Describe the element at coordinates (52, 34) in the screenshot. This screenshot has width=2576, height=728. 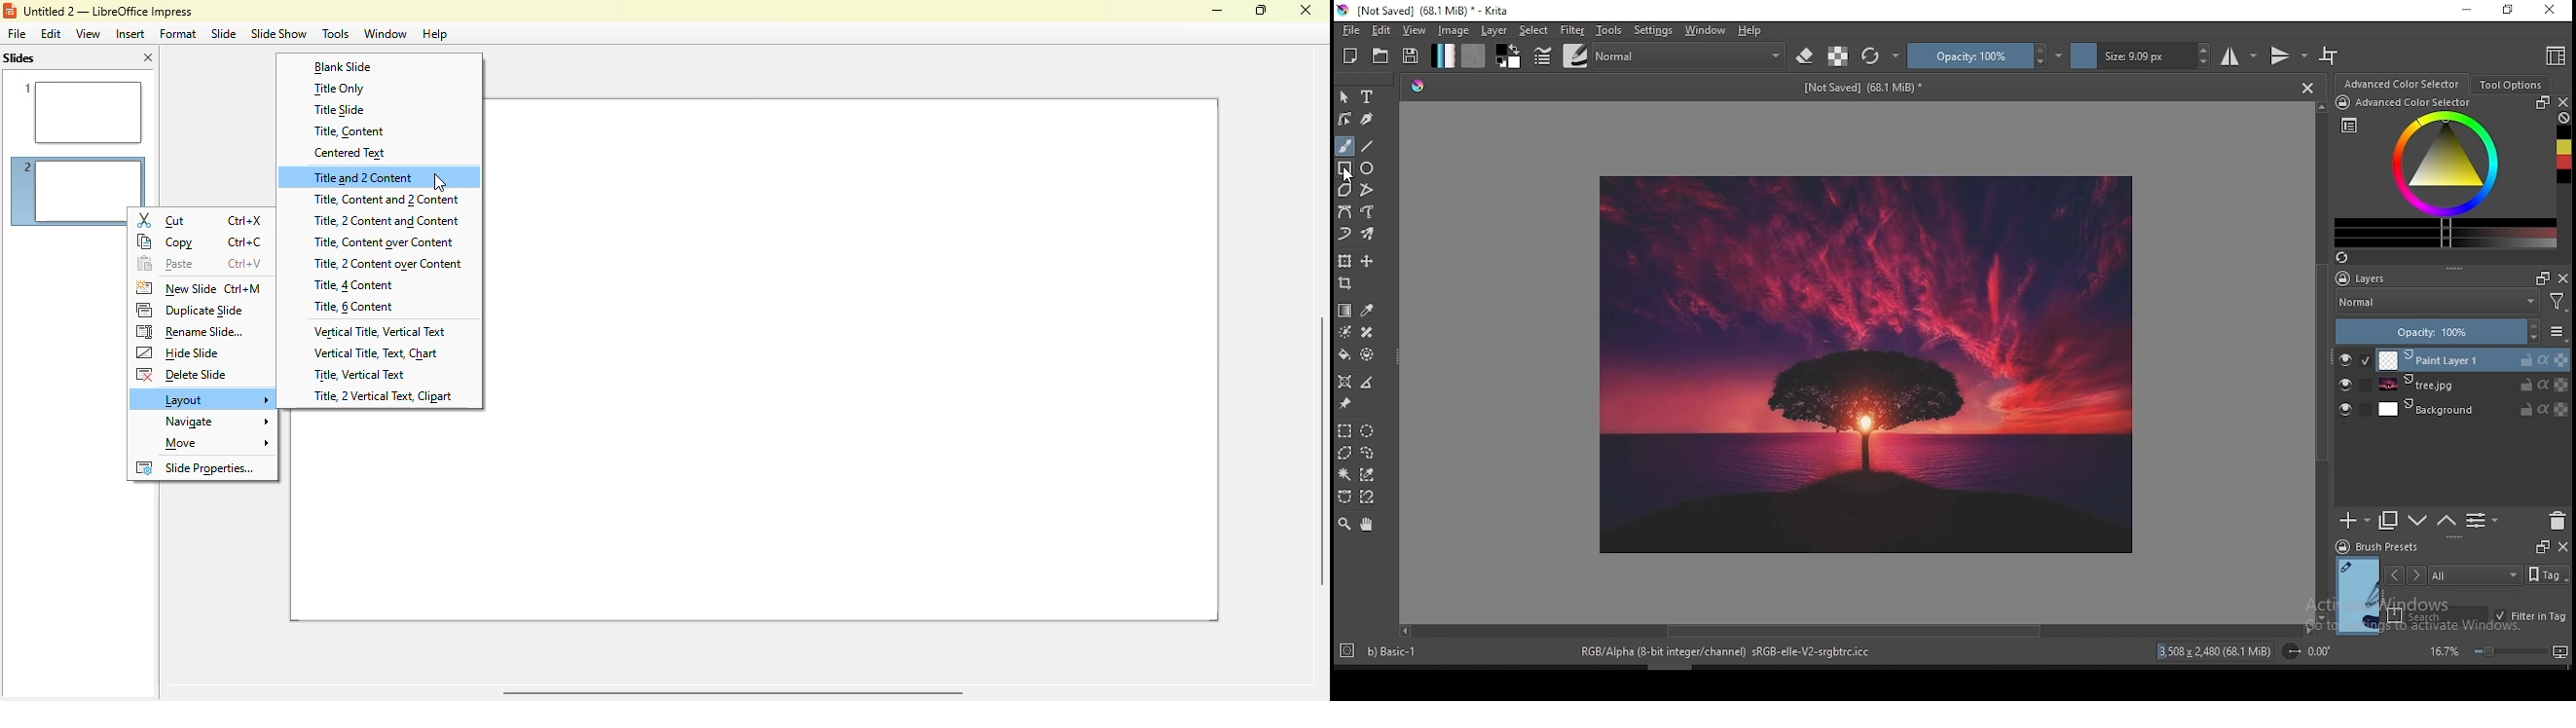
I see `edit` at that location.